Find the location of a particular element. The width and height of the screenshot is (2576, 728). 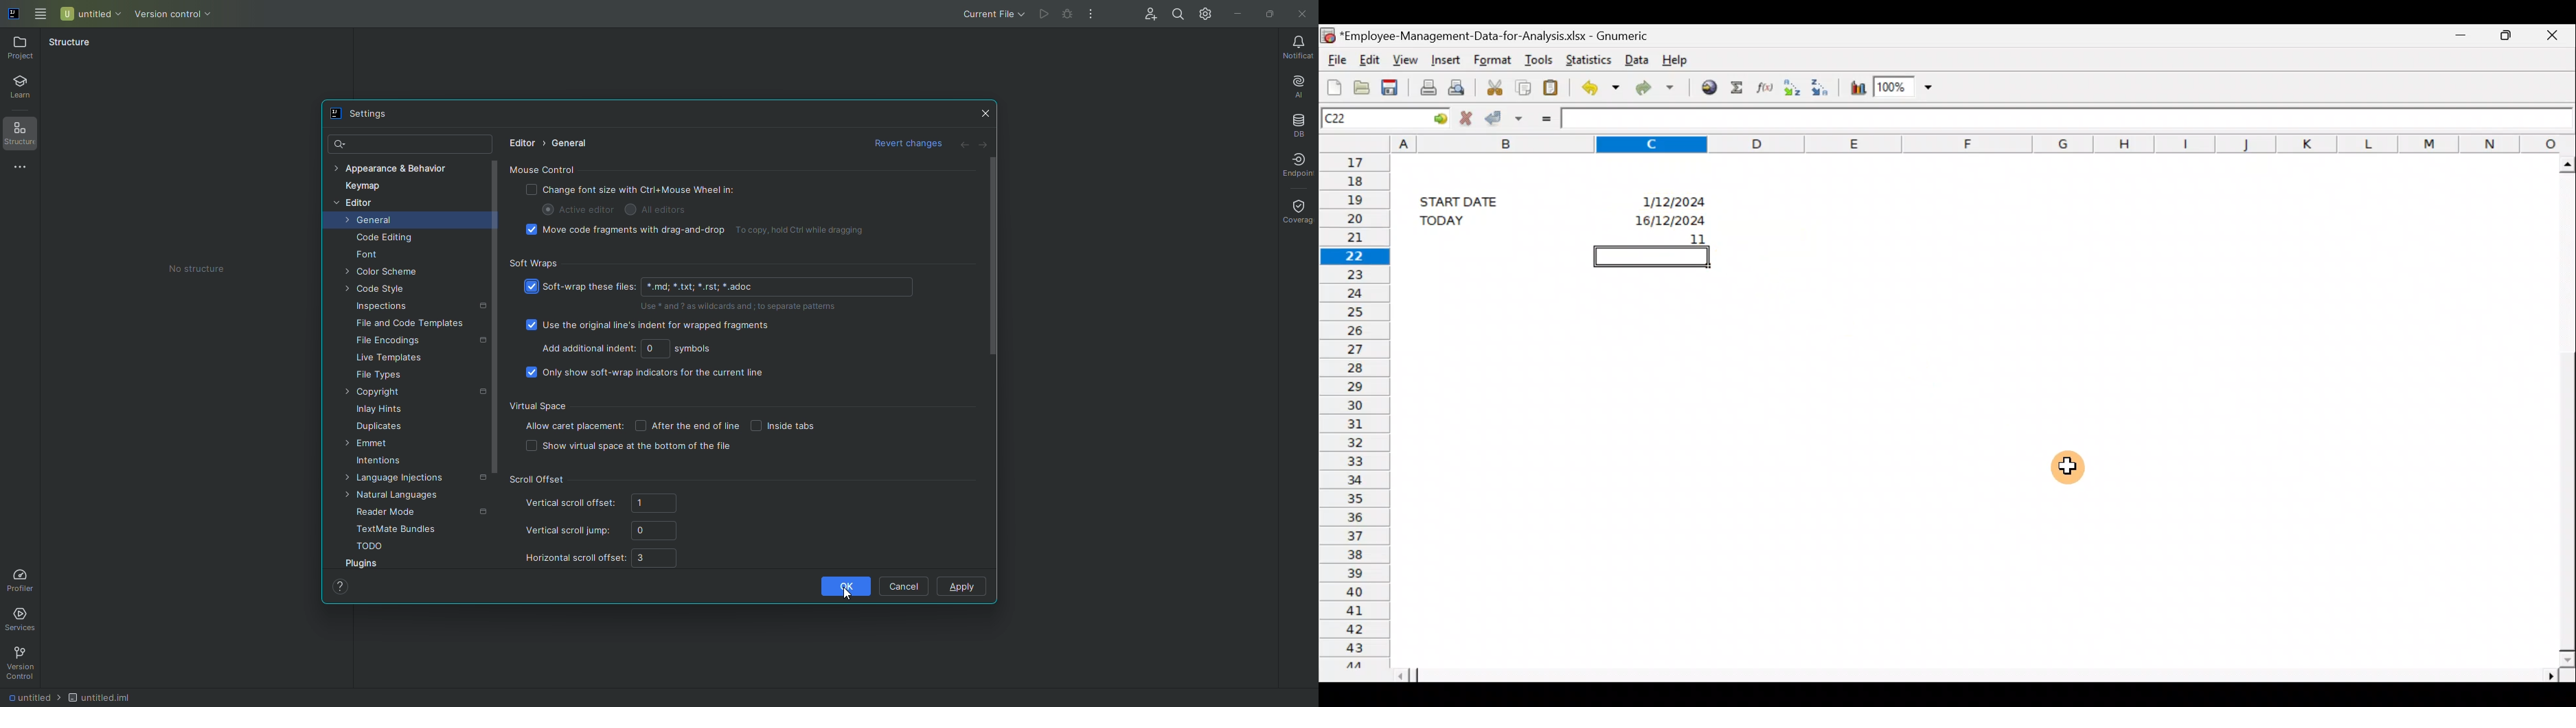

TextMate bundles is located at coordinates (399, 529).